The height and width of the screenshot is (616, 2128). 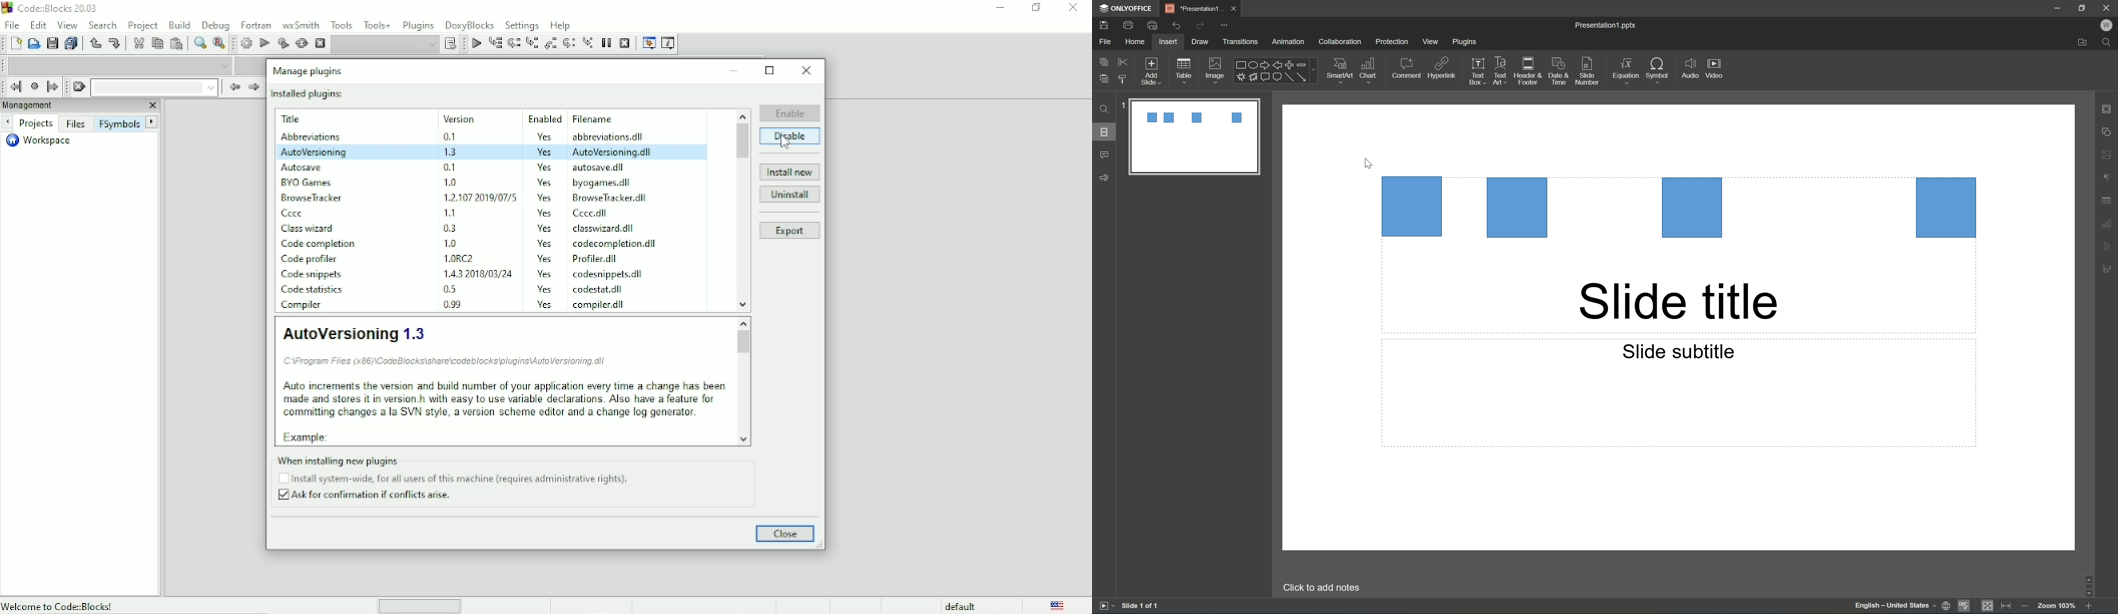 What do you see at coordinates (13, 87) in the screenshot?
I see `Jump back` at bounding box center [13, 87].